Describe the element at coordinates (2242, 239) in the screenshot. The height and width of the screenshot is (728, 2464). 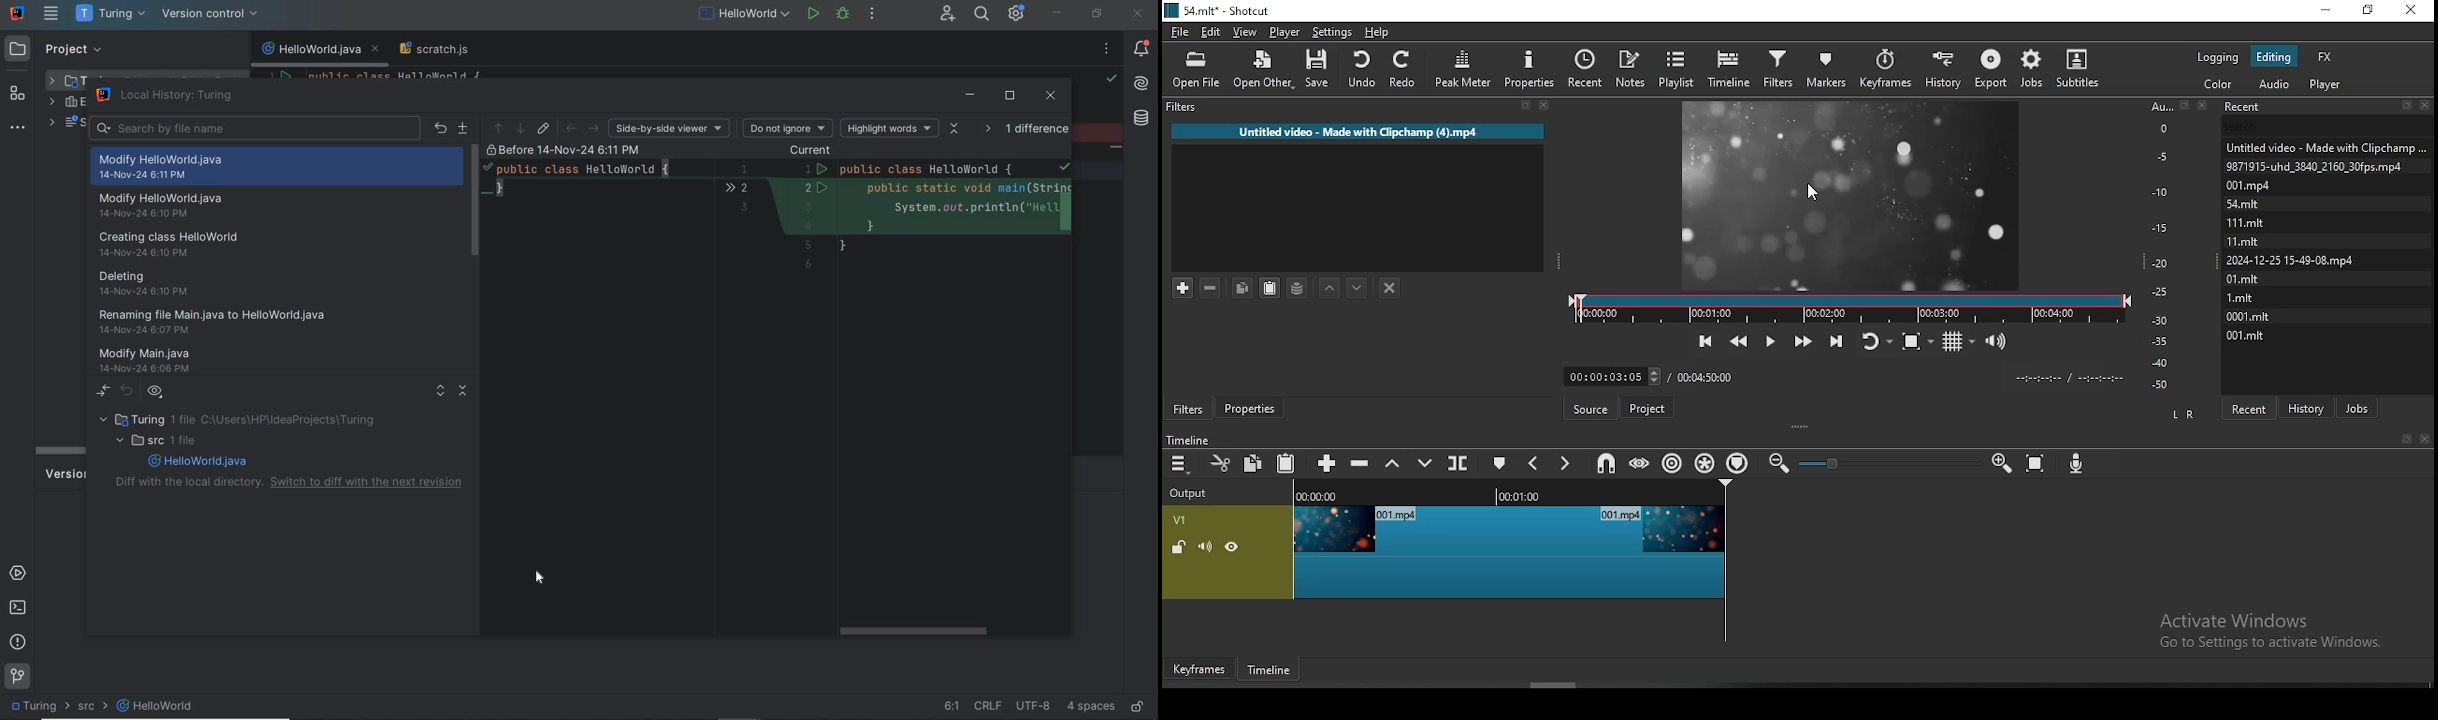
I see `files` at that location.